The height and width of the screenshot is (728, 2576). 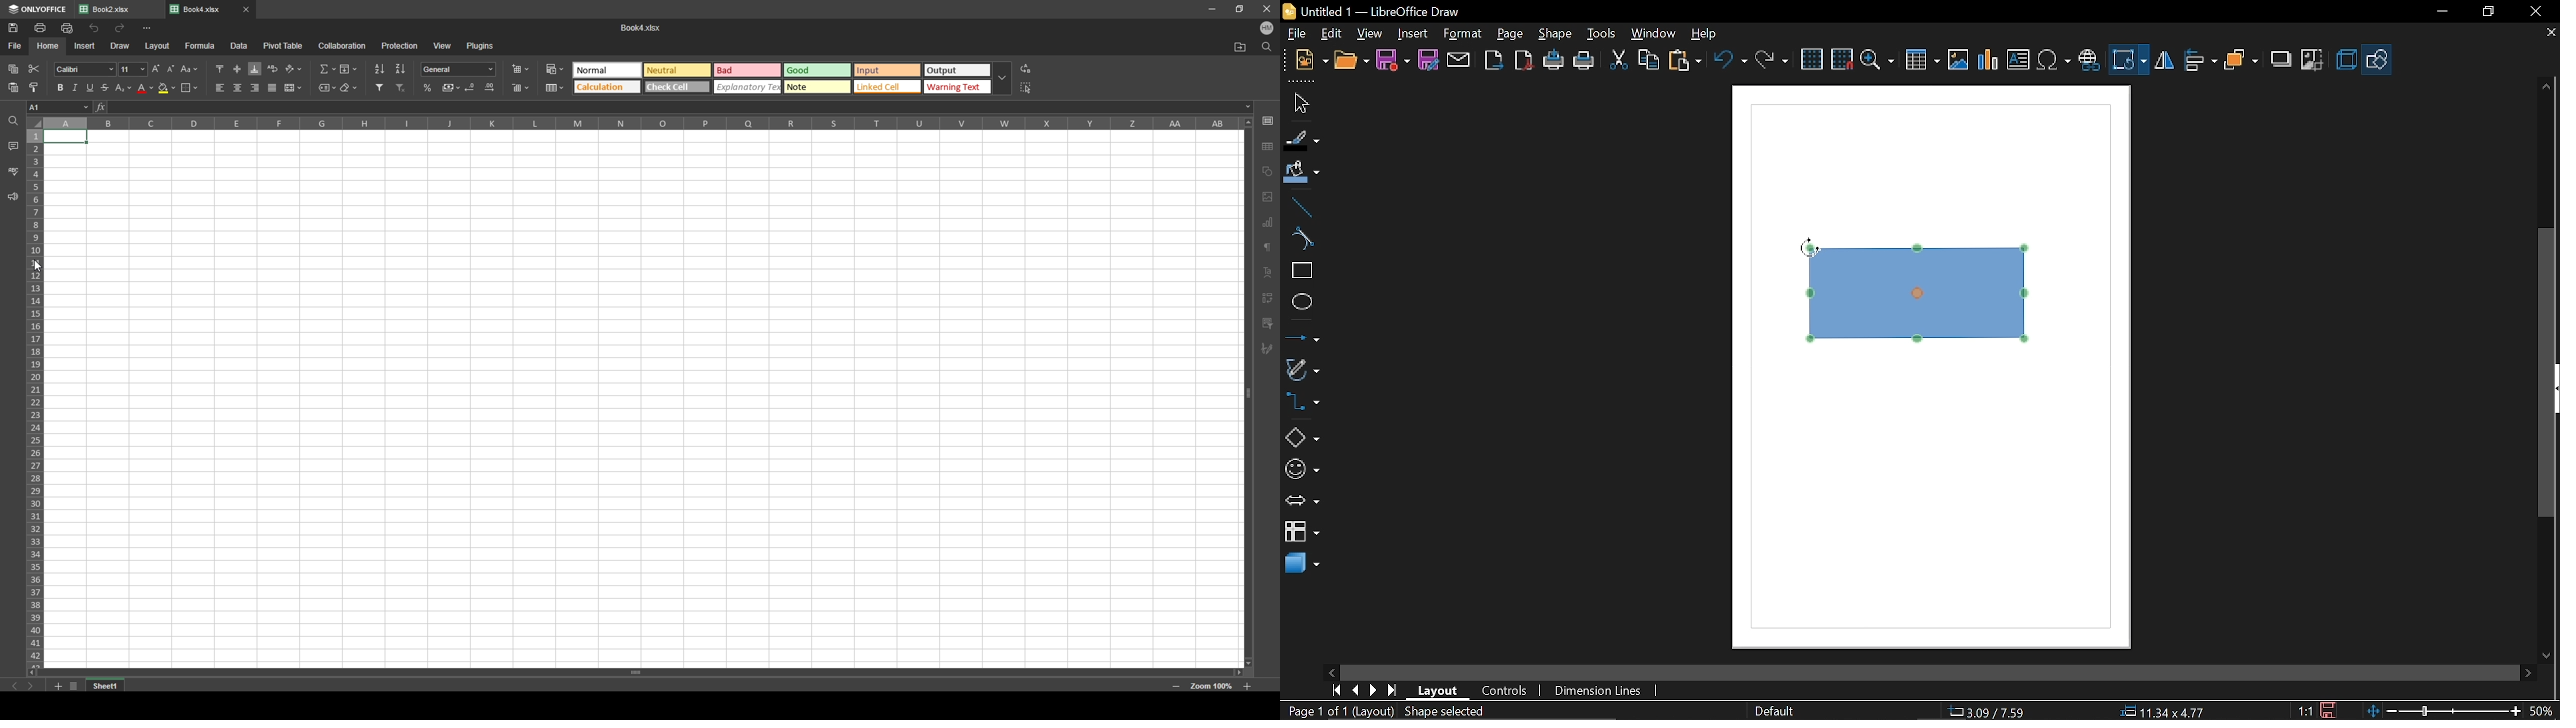 What do you see at coordinates (1618, 61) in the screenshot?
I see `Cut` at bounding box center [1618, 61].